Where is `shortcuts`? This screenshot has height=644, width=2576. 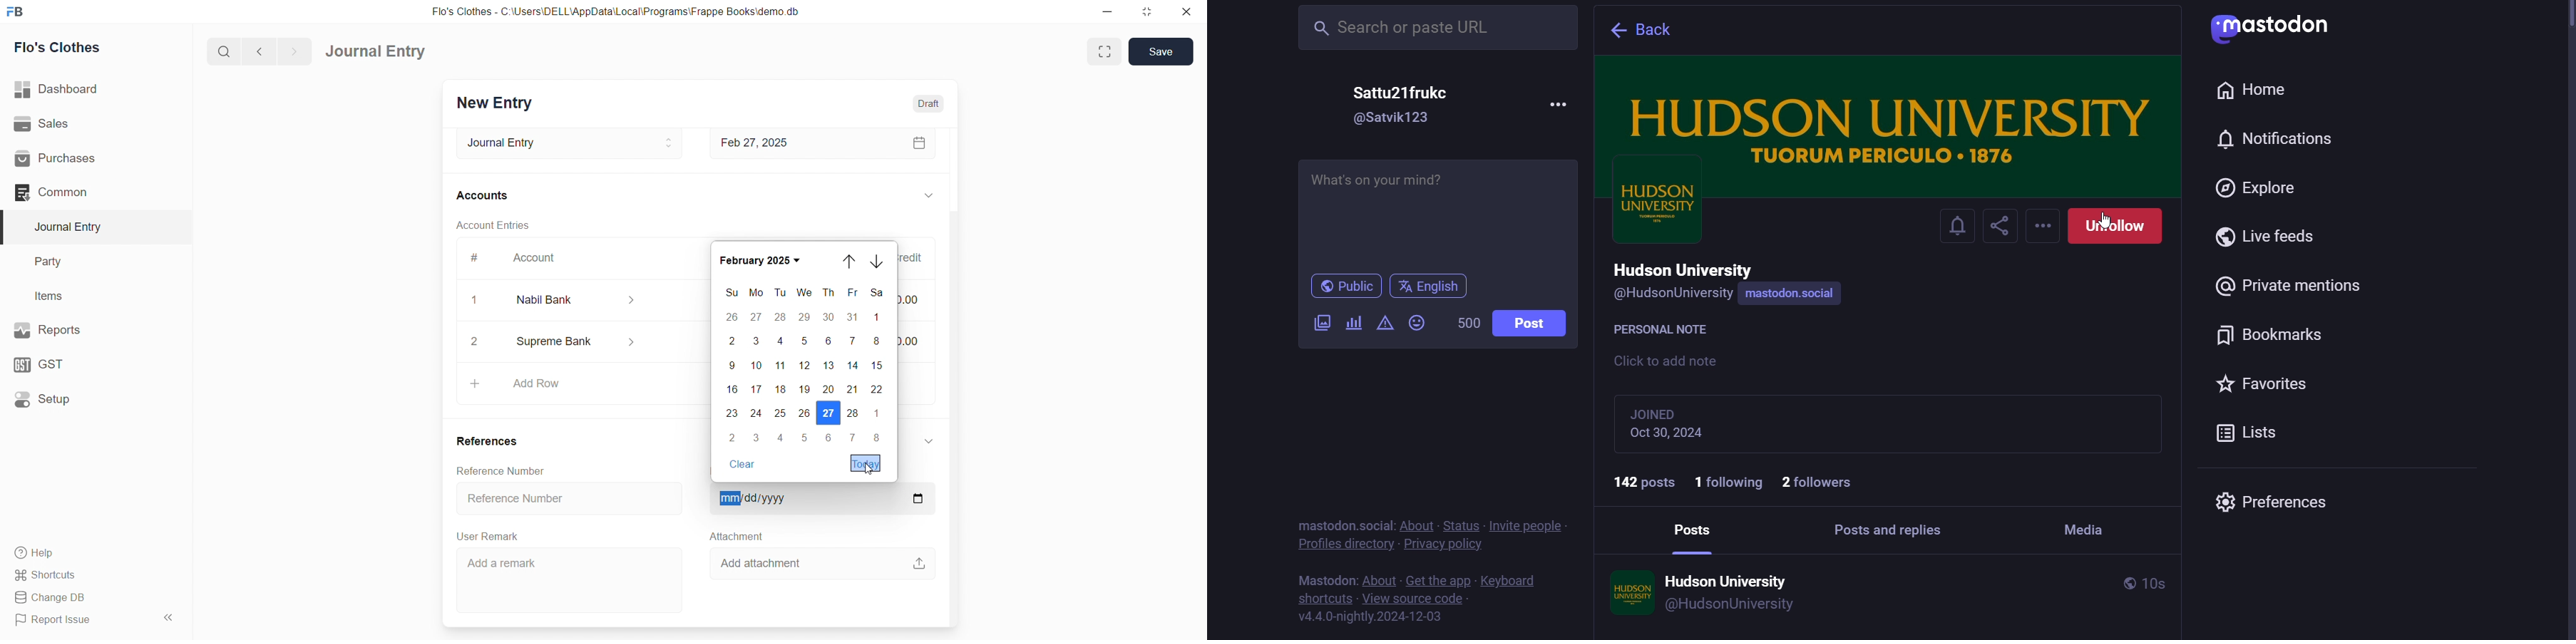 shortcuts is located at coordinates (1324, 597).